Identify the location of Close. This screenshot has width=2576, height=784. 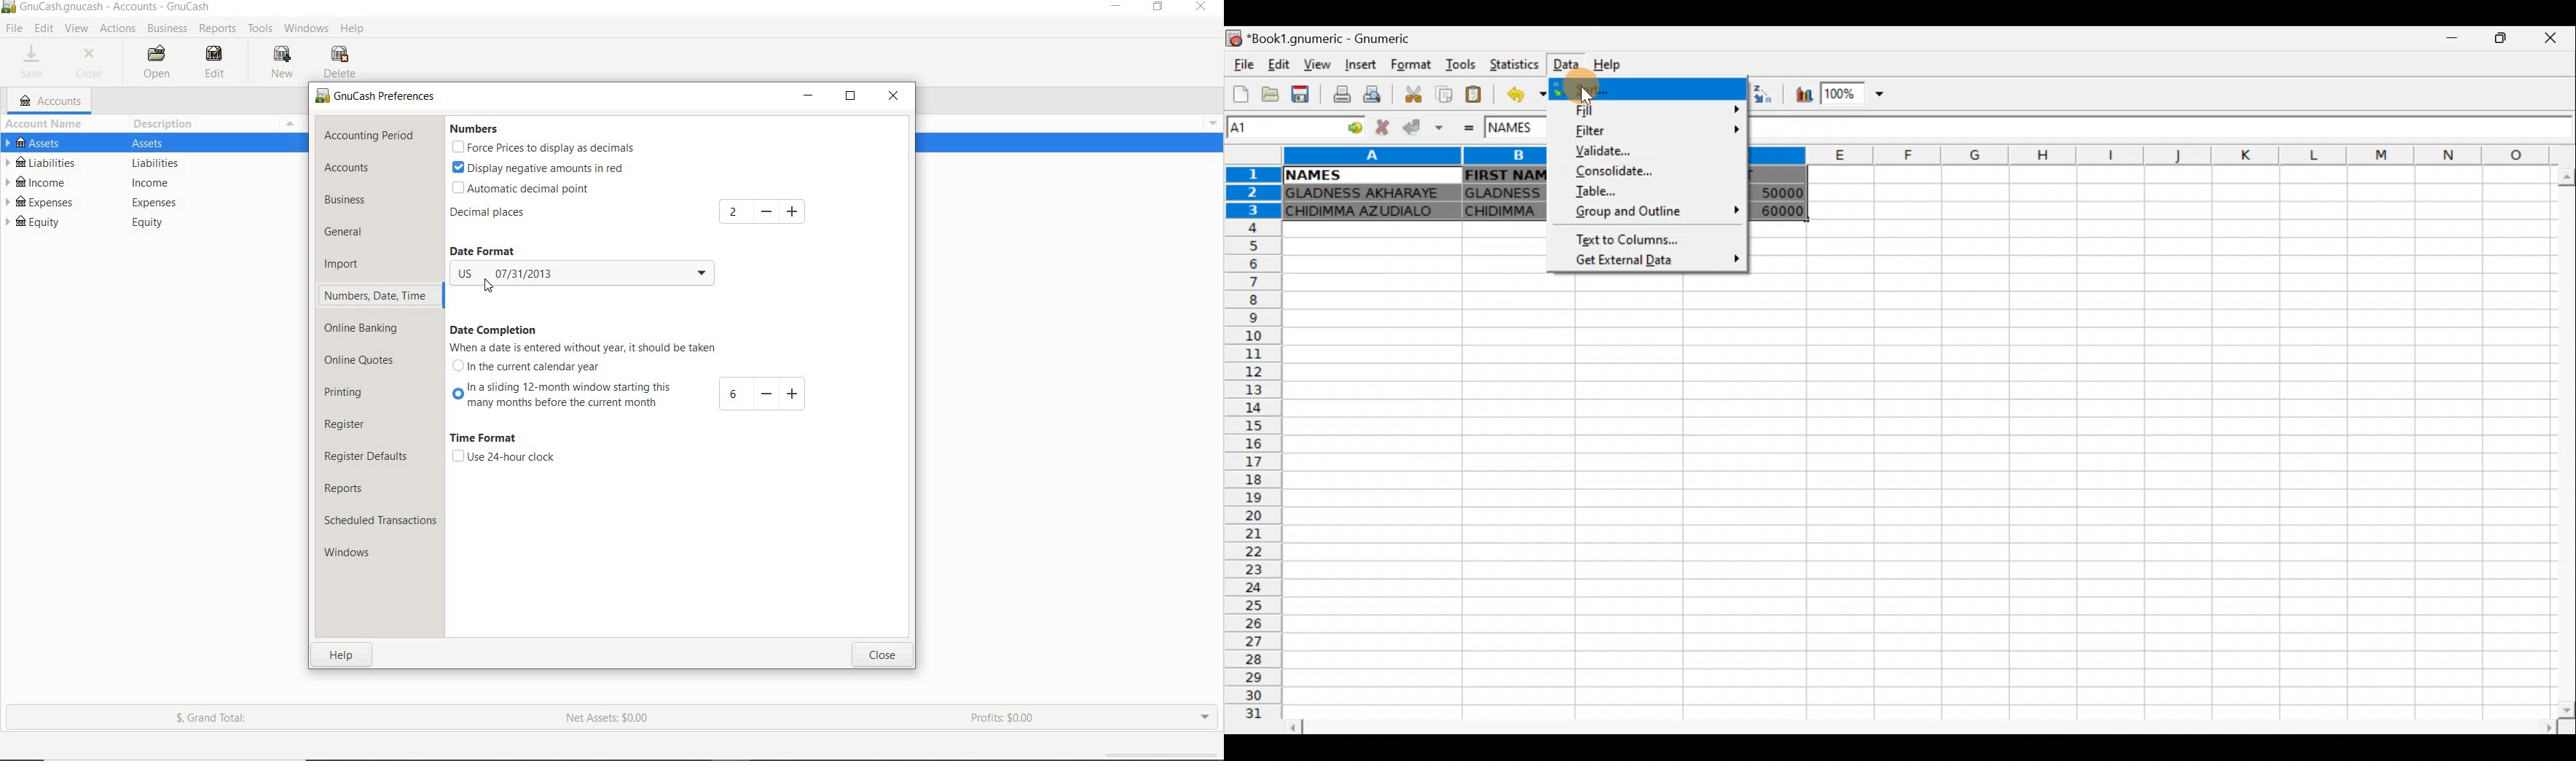
(2556, 38).